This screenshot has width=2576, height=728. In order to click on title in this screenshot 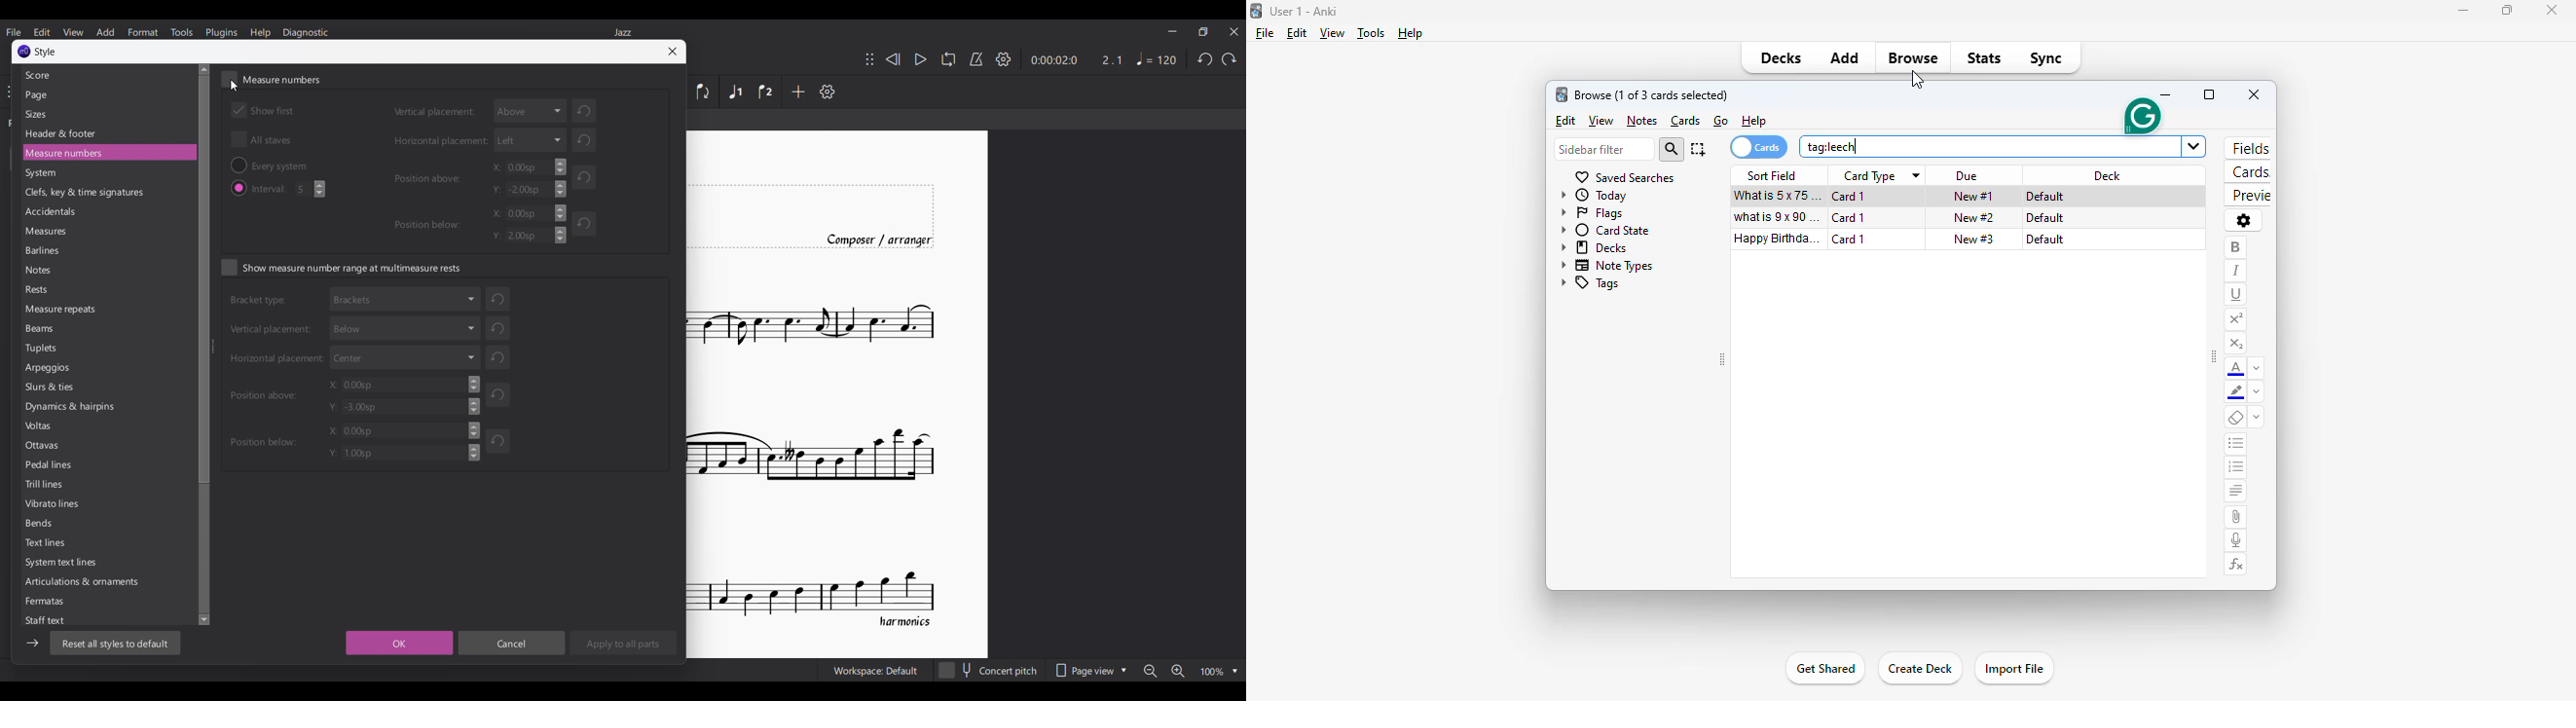, I will do `click(1306, 11)`.